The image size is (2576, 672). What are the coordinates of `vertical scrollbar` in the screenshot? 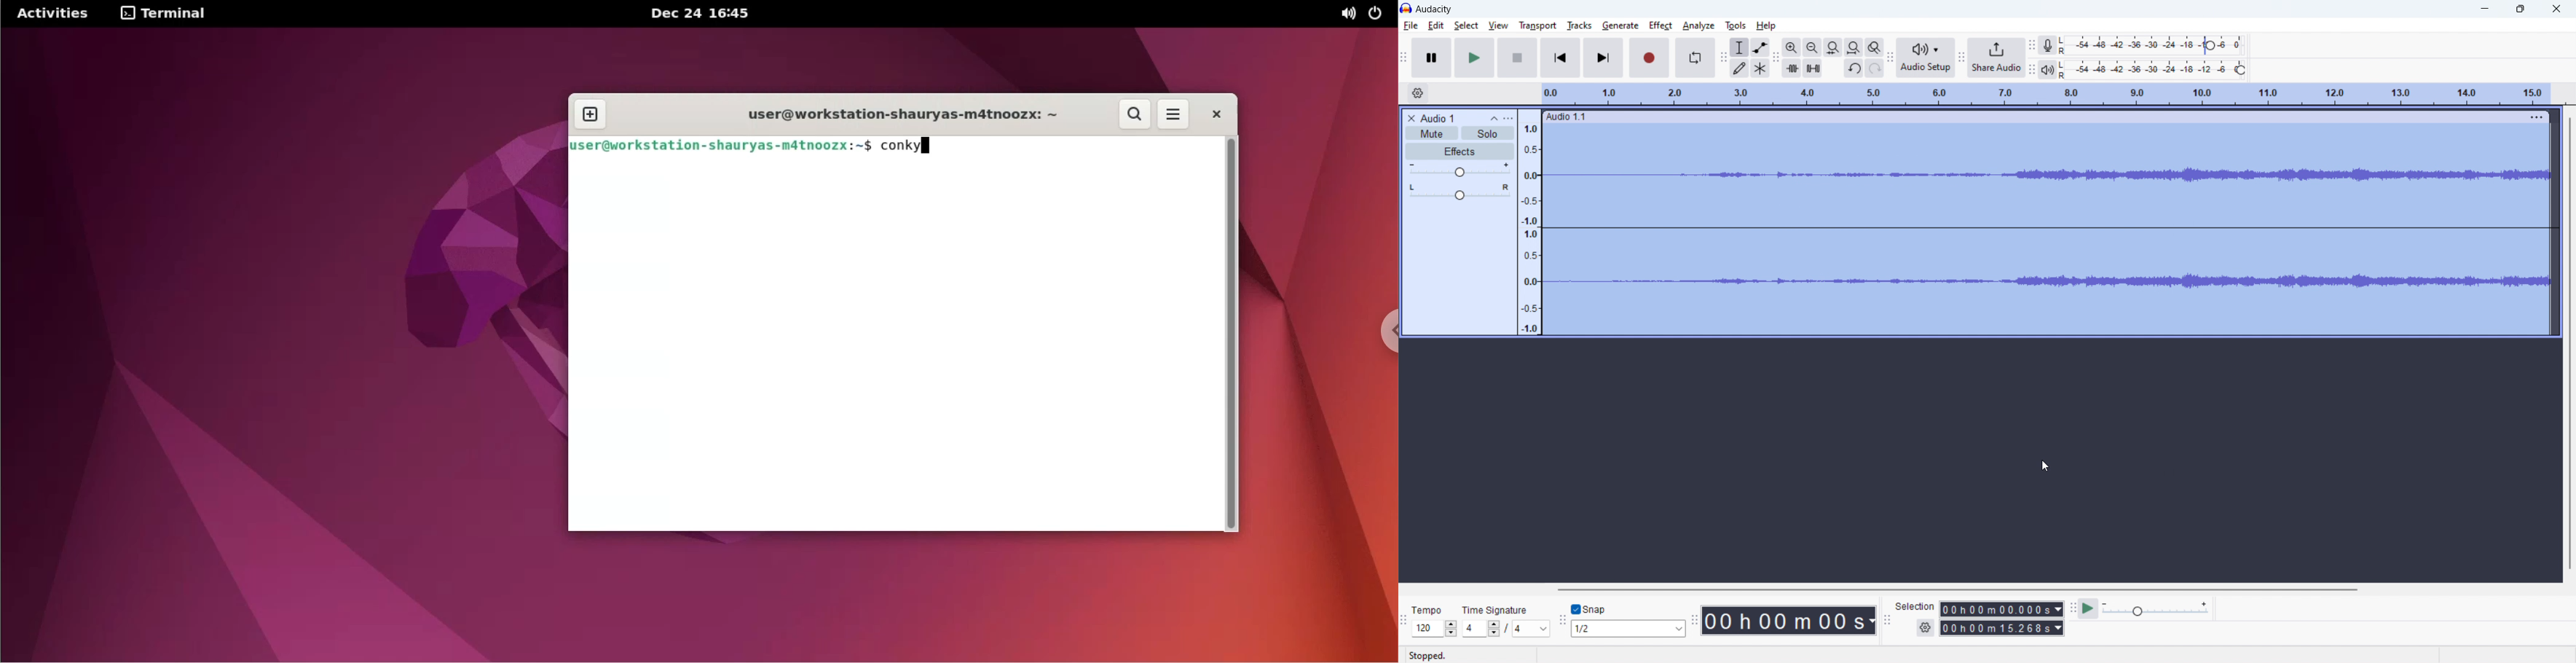 It's located at (2571, 343).